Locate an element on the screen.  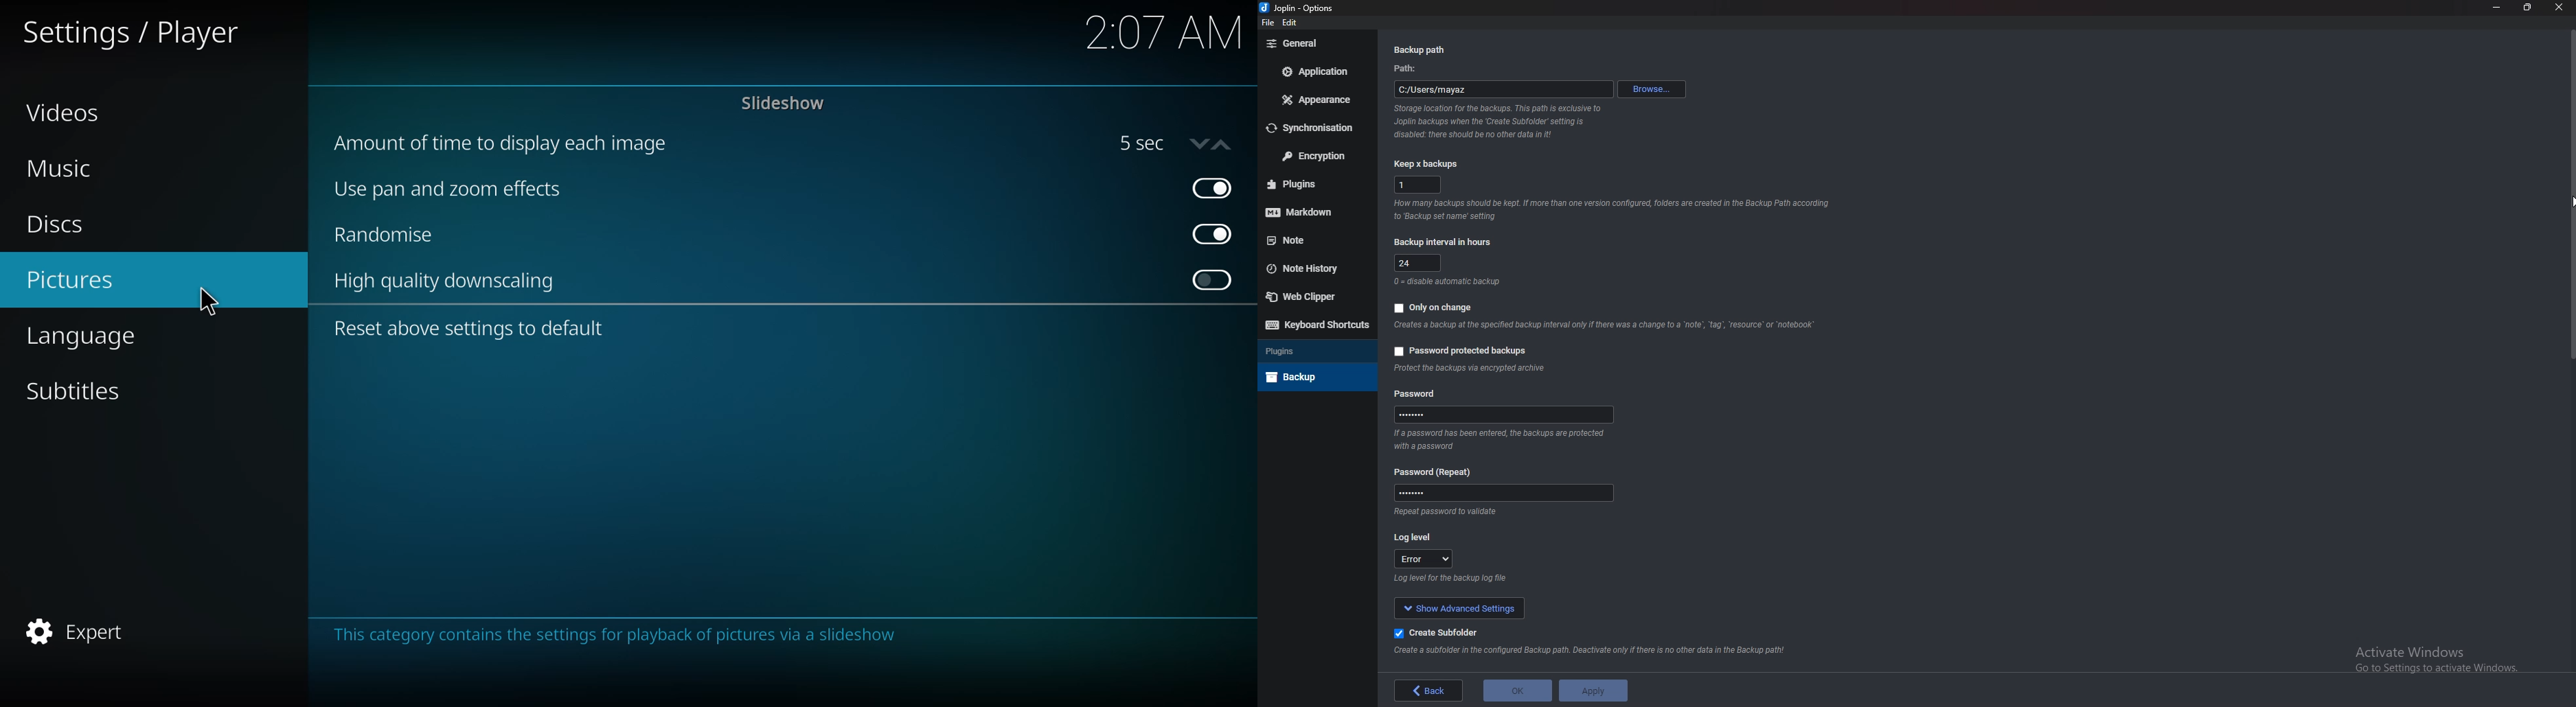
Backup interval in hours is located at coordinates (1445, 242).